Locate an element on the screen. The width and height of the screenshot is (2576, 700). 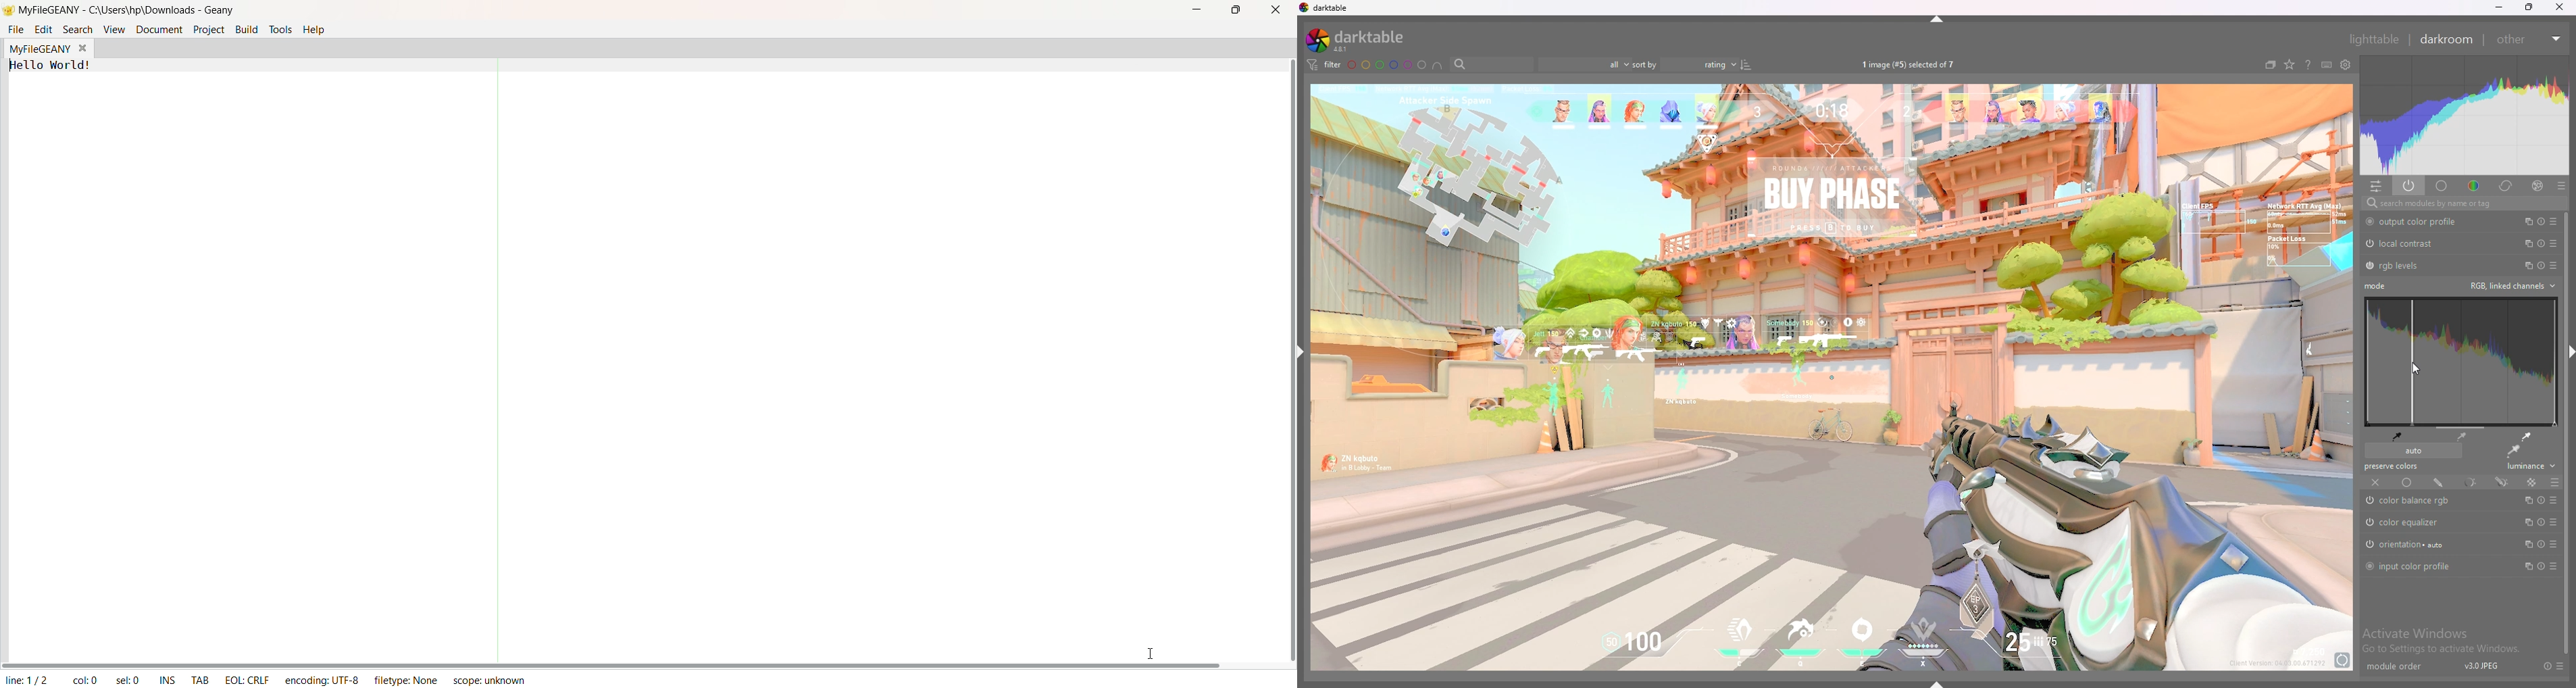
sel: 0 is located at coordinates (127, 679).